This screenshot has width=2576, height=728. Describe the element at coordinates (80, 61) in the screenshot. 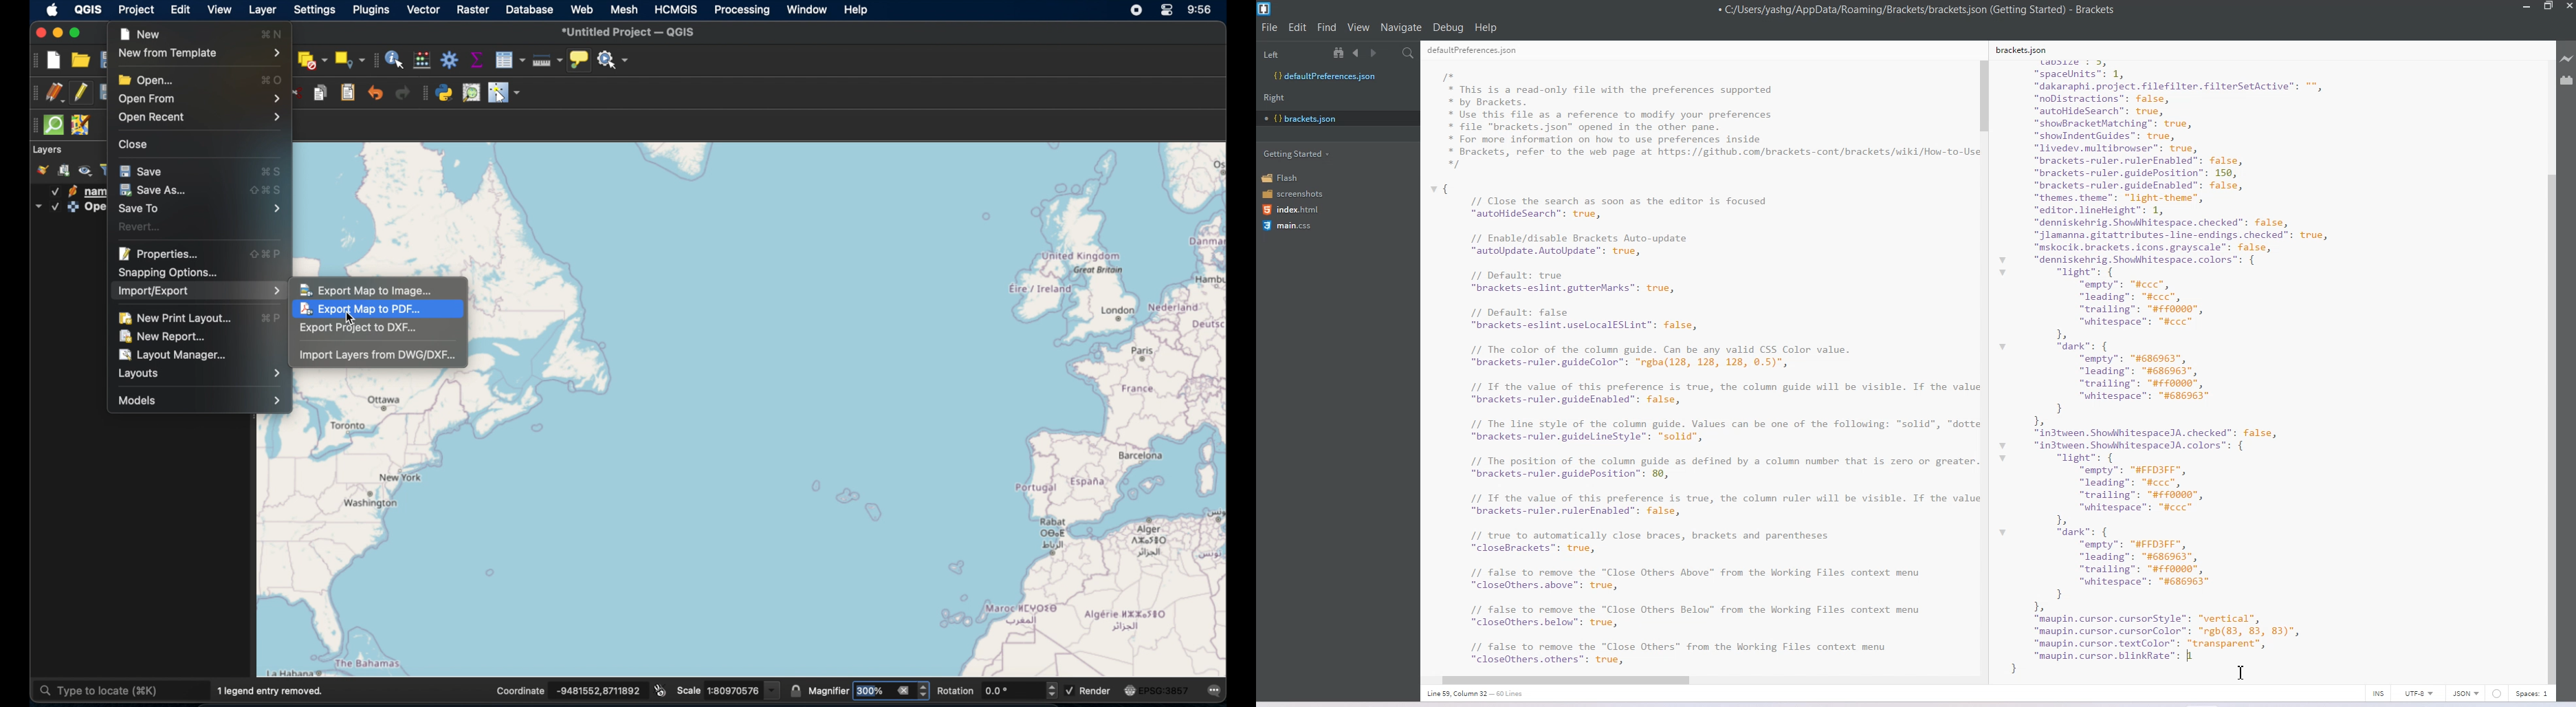

I see `open project` at that location.